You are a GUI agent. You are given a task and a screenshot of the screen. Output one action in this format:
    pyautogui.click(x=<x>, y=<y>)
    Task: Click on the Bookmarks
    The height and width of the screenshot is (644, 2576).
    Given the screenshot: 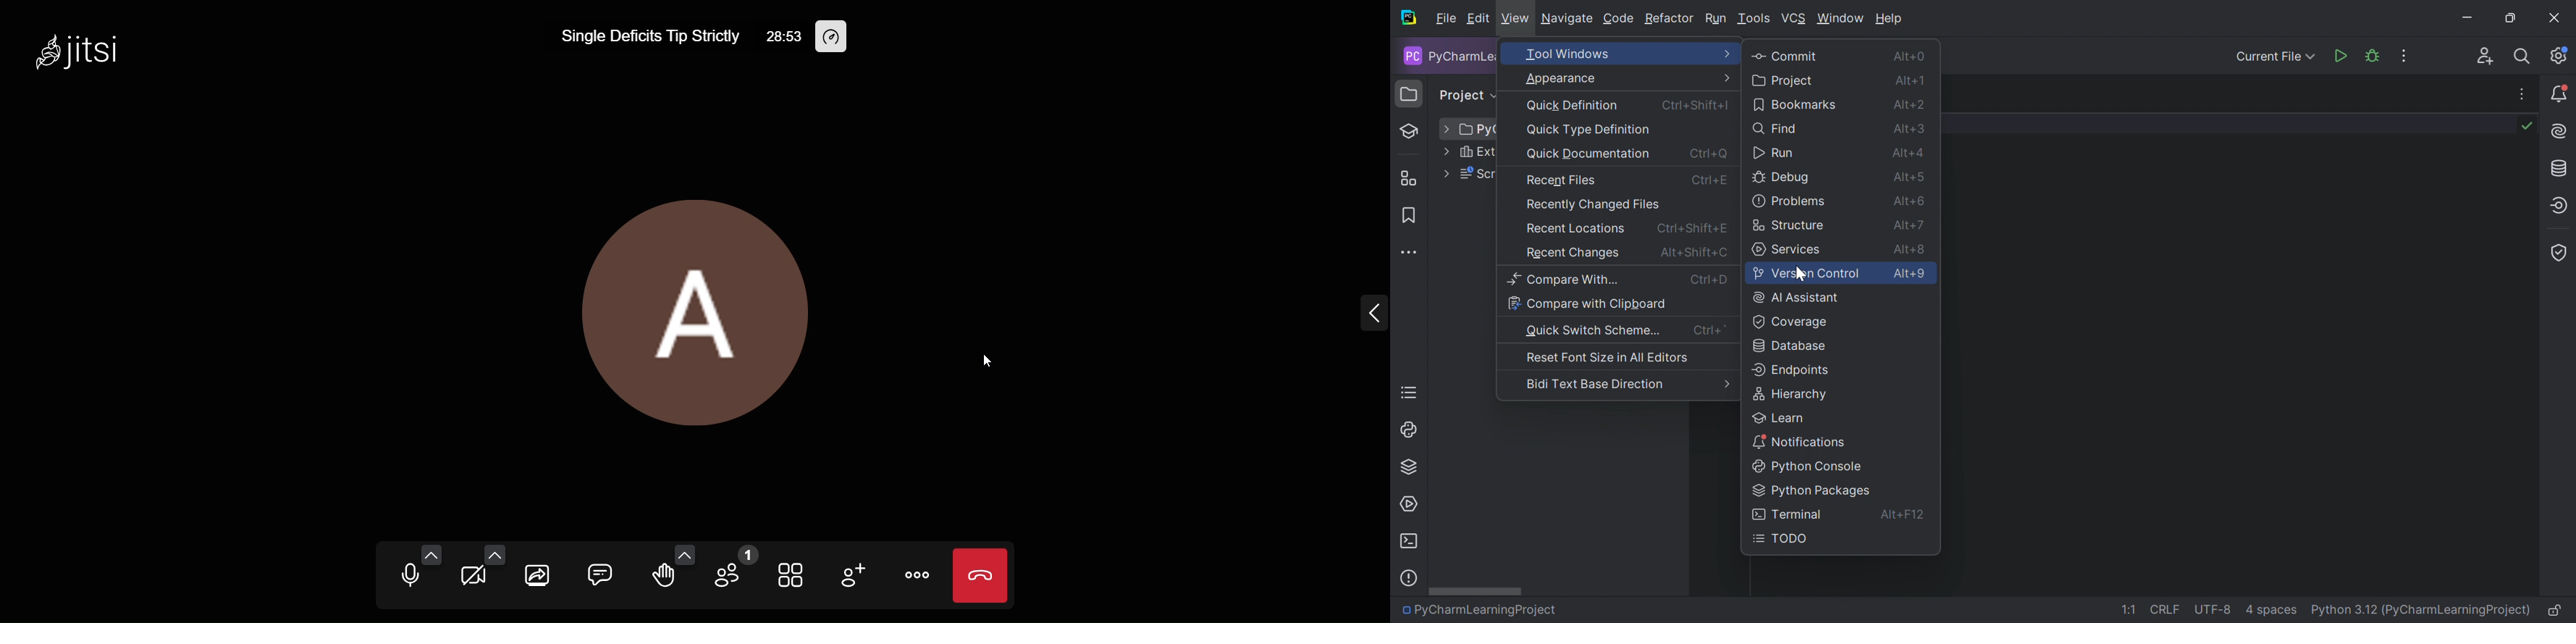 What is the action you would take?
    pyautogui.click(x=1794, y=104)
    